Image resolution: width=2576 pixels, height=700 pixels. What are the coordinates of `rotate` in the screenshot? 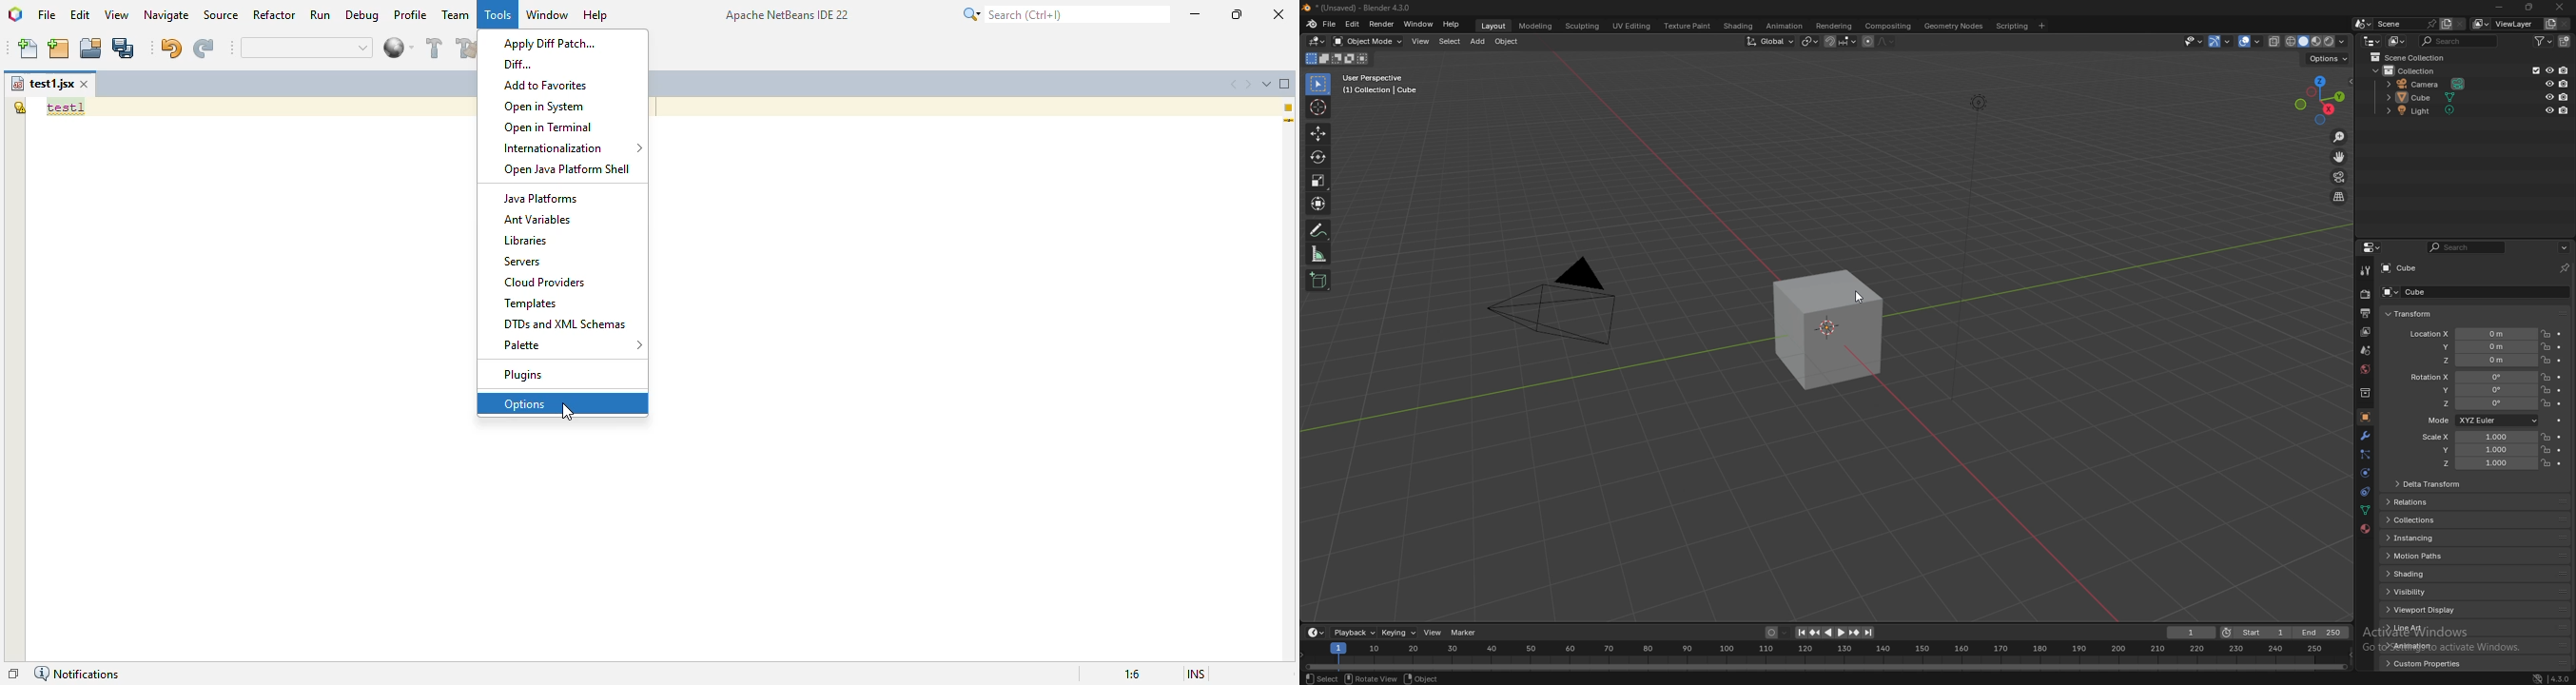 It's located at (1317, 157).